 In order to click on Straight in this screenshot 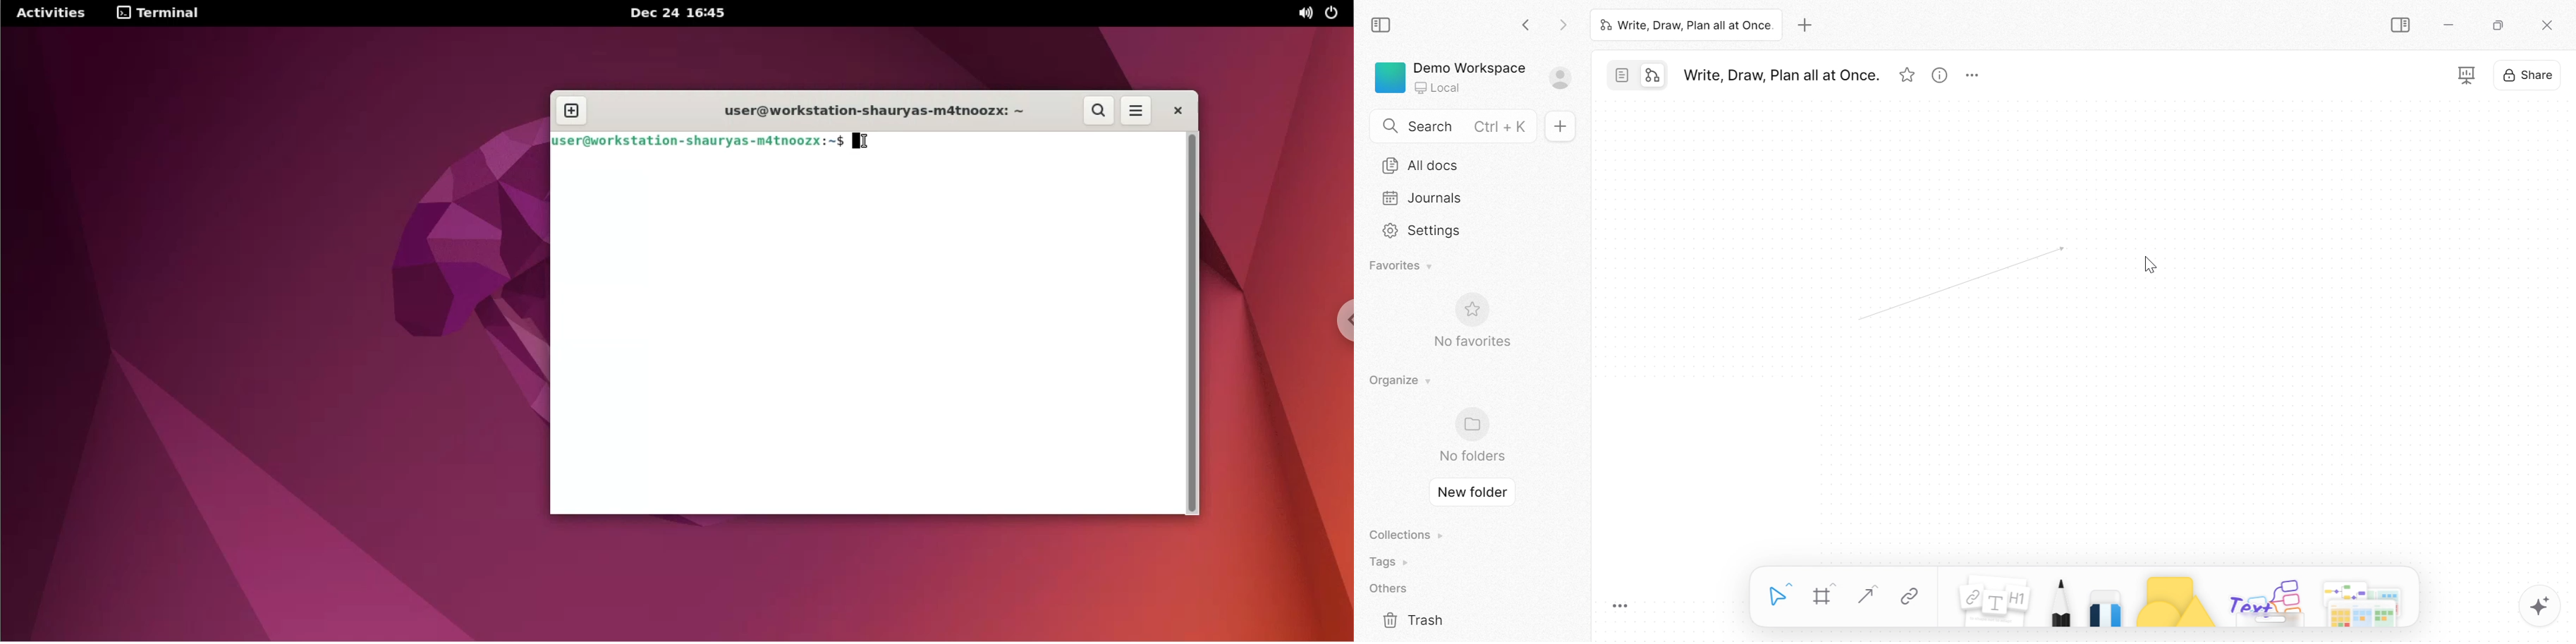, I will do `click(1864, 595)`.